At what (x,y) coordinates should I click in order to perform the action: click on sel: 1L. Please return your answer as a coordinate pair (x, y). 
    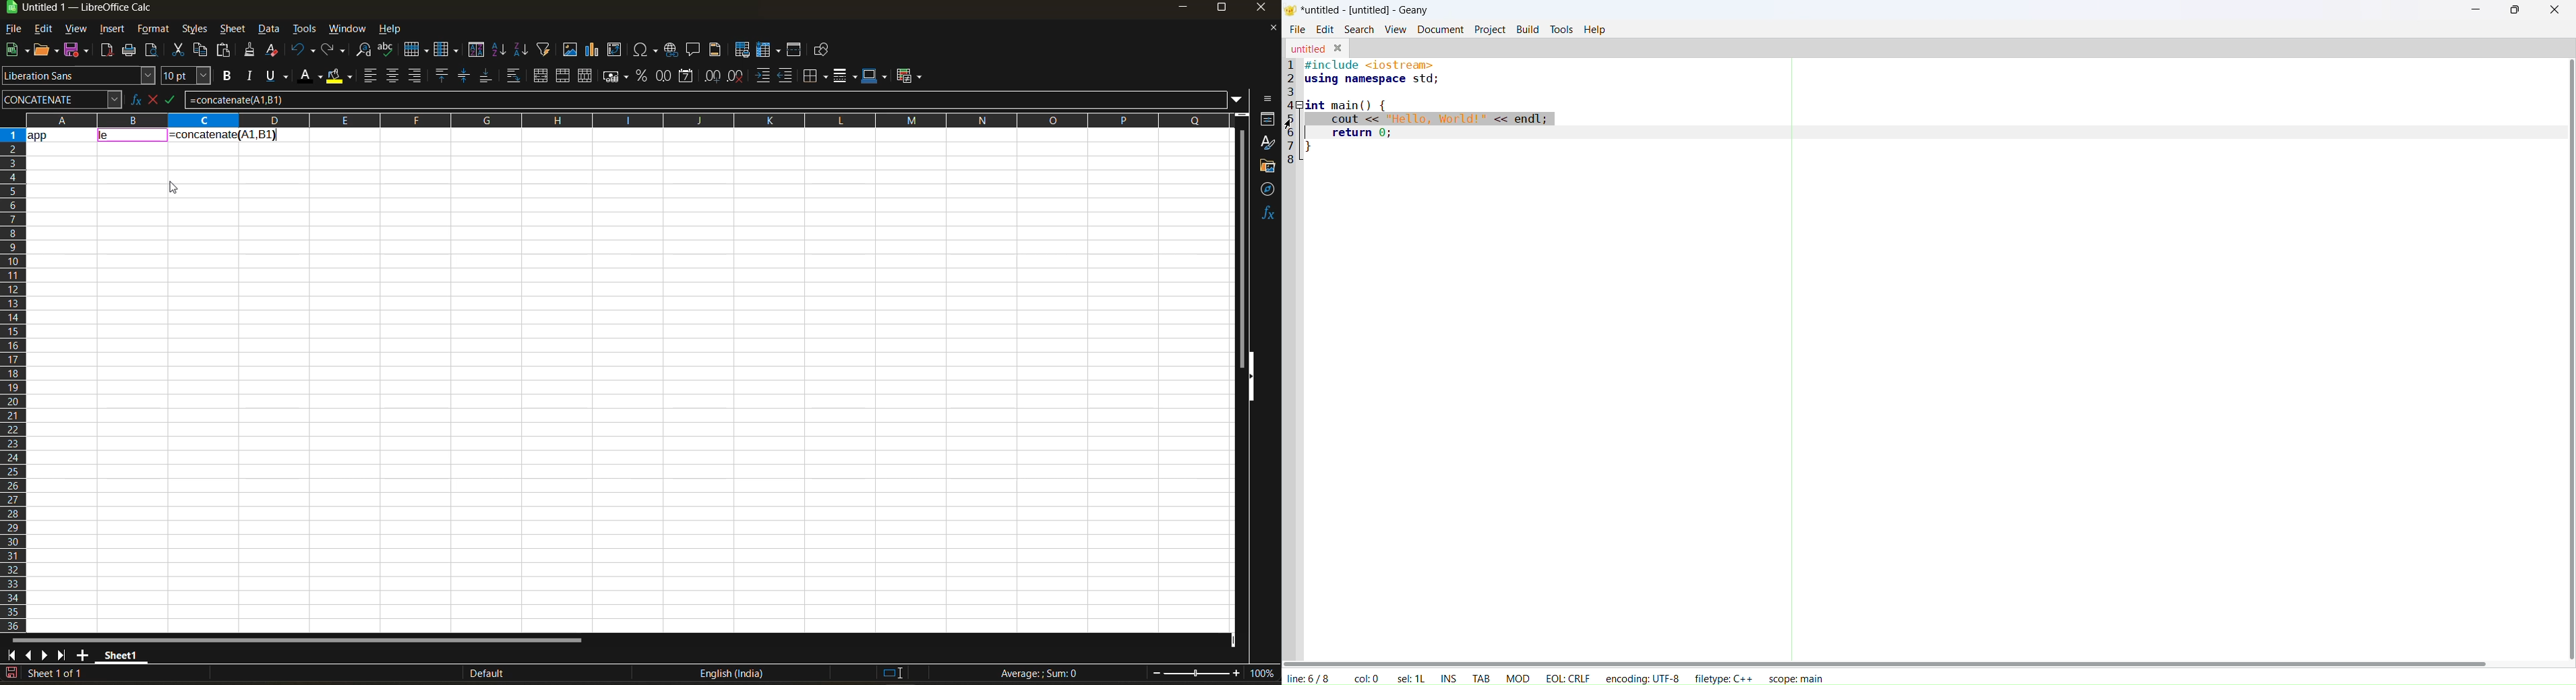
    Looking at the image, I should click on (1411, 676).